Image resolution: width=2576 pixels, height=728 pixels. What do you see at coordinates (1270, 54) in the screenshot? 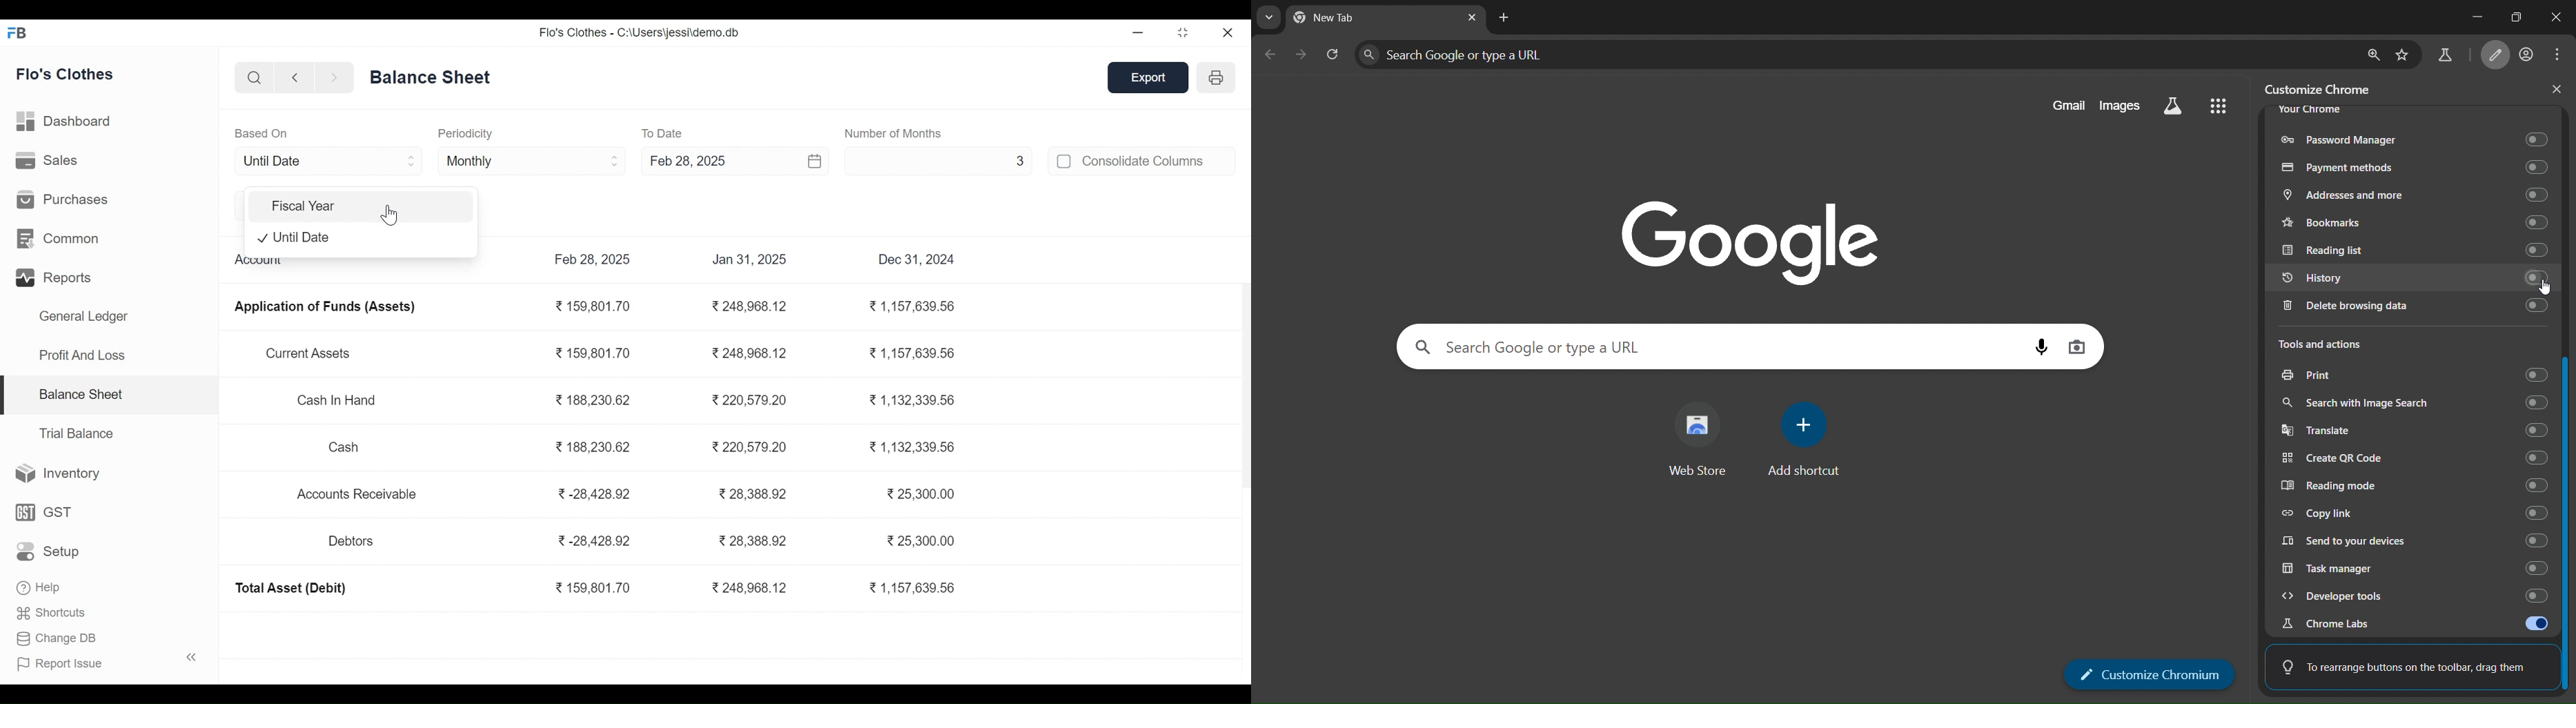
I see `go back one page` at bounding box center [1270, 54].